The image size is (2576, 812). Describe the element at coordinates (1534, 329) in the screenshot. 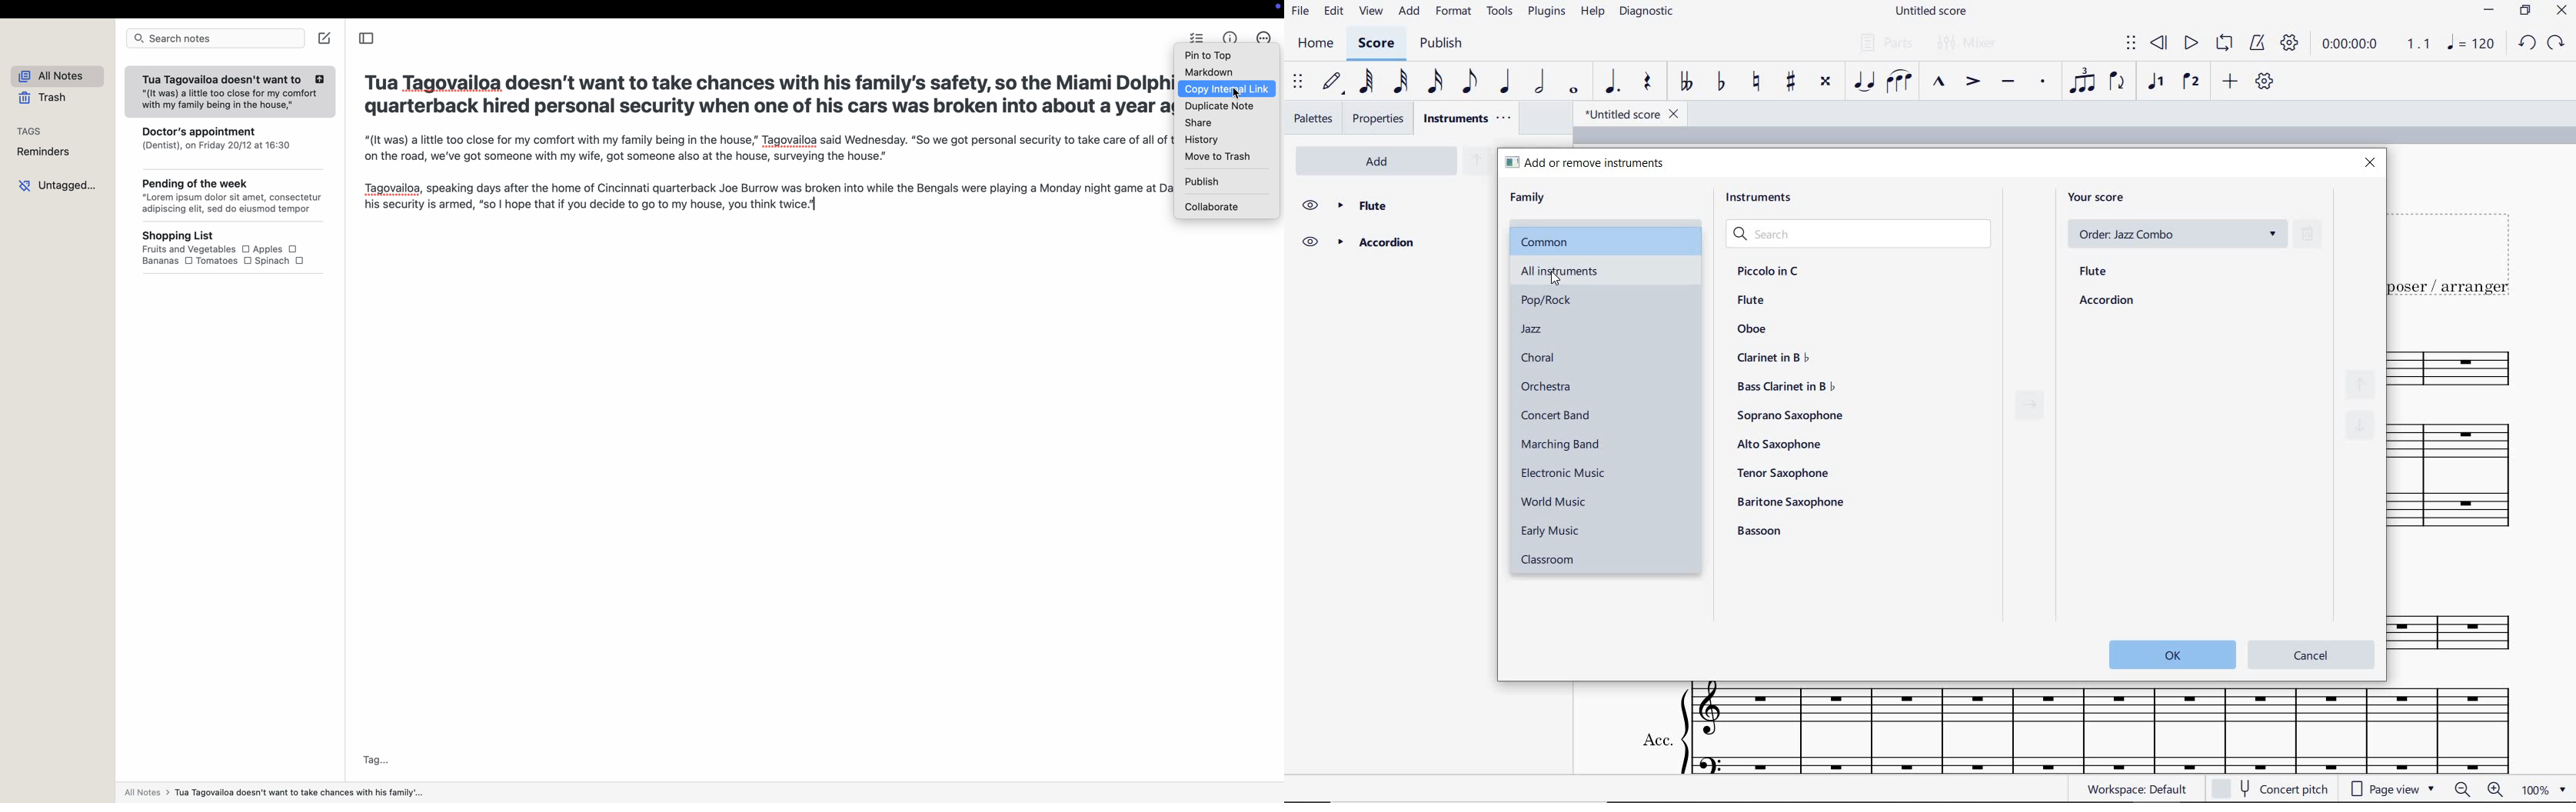

I see `Jazz` at that location.